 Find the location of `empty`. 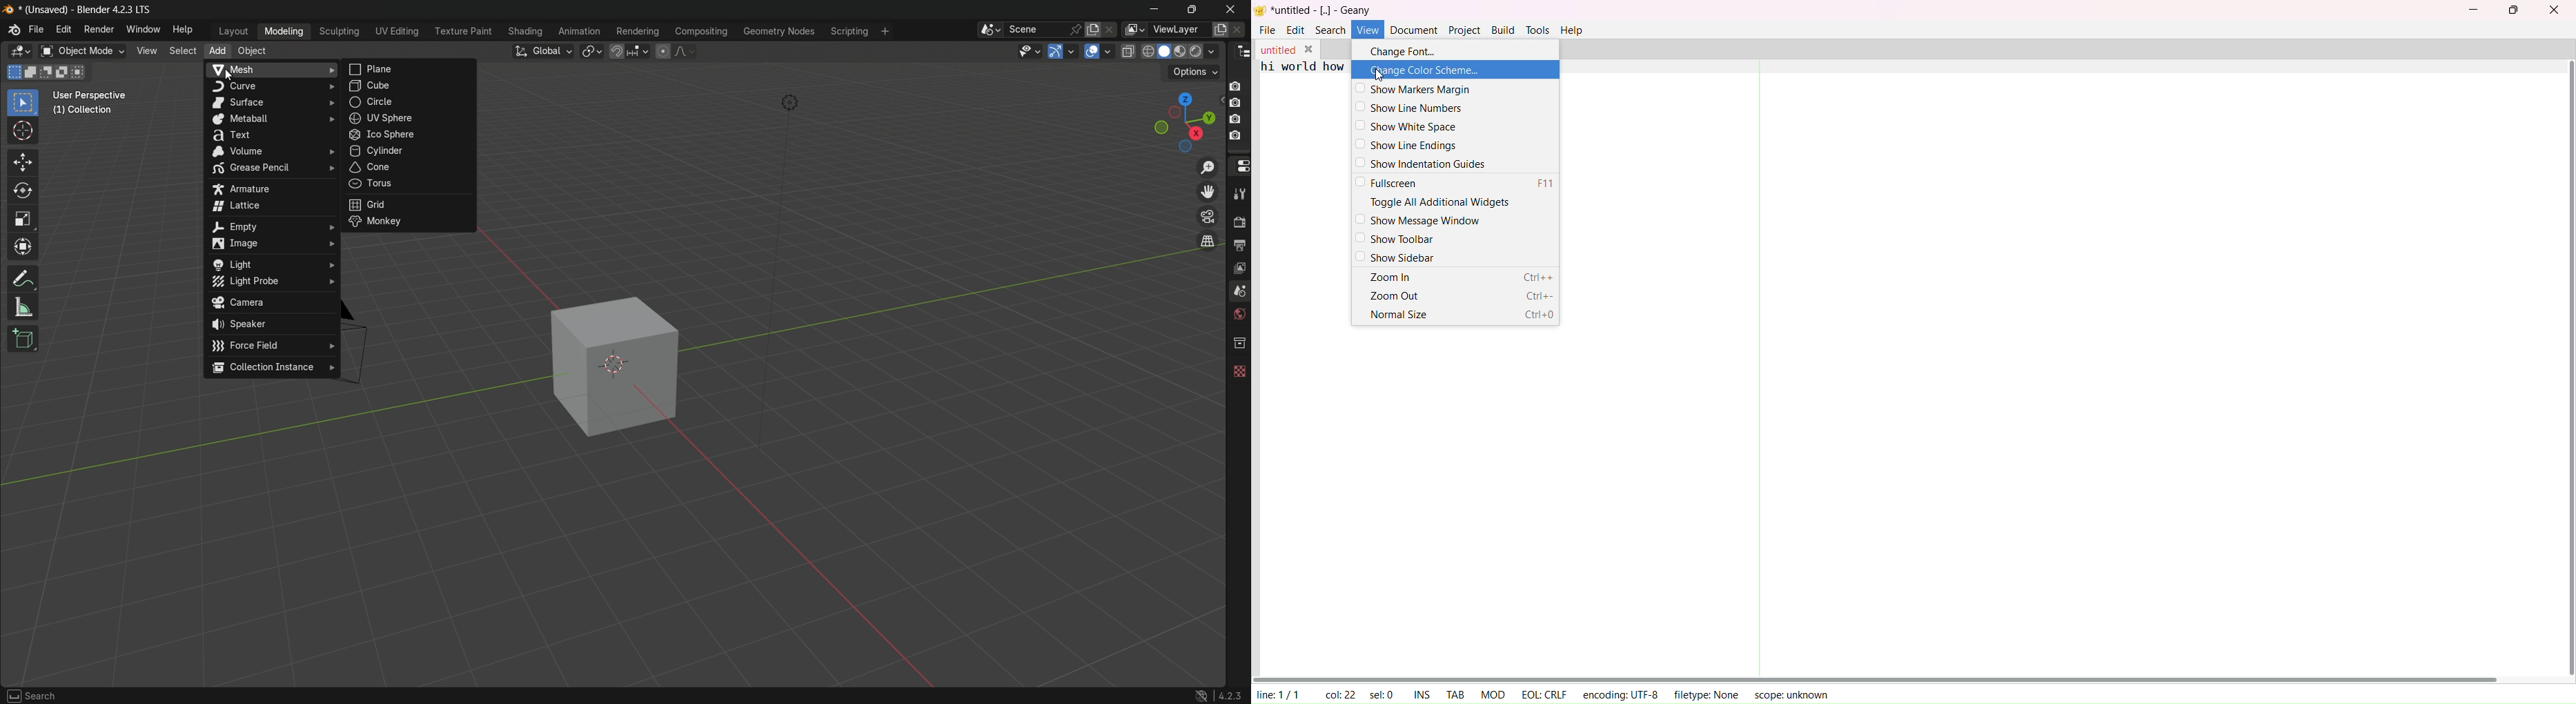

empty is located at coordinates (271, 225).